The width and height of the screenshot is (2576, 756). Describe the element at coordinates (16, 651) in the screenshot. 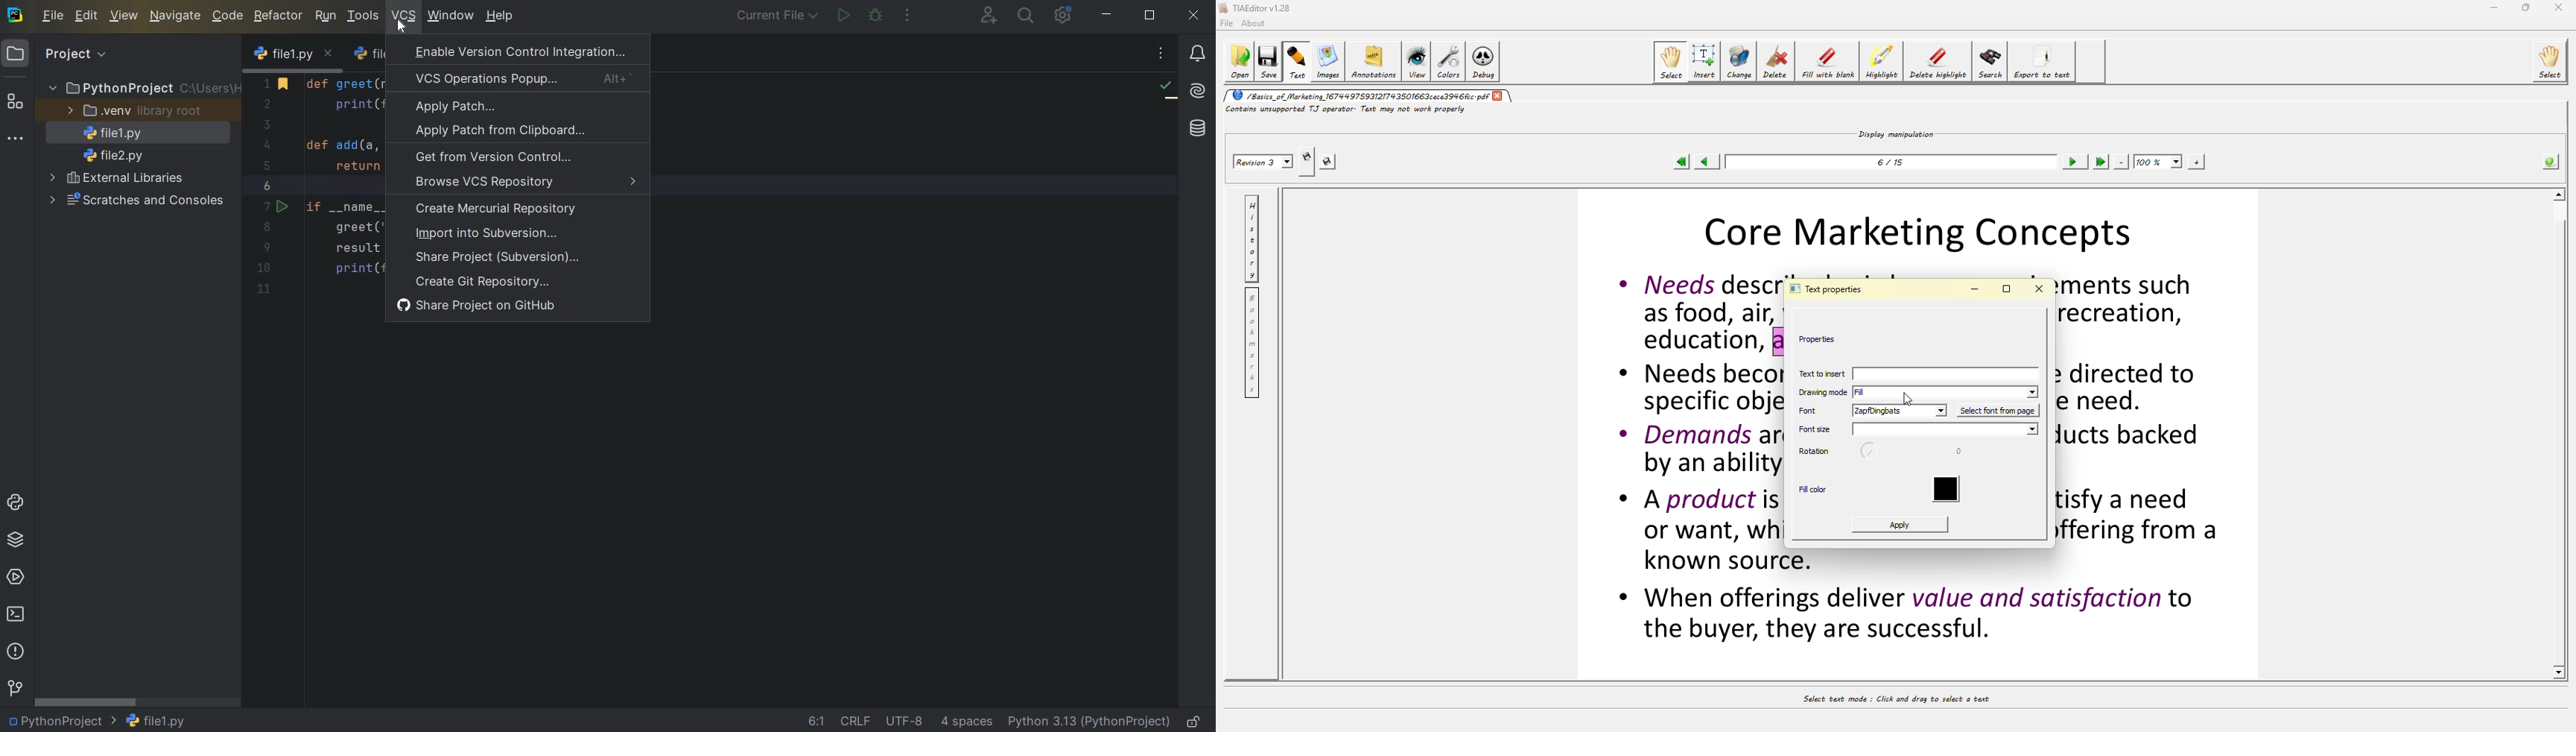

I see `problems` at that location.